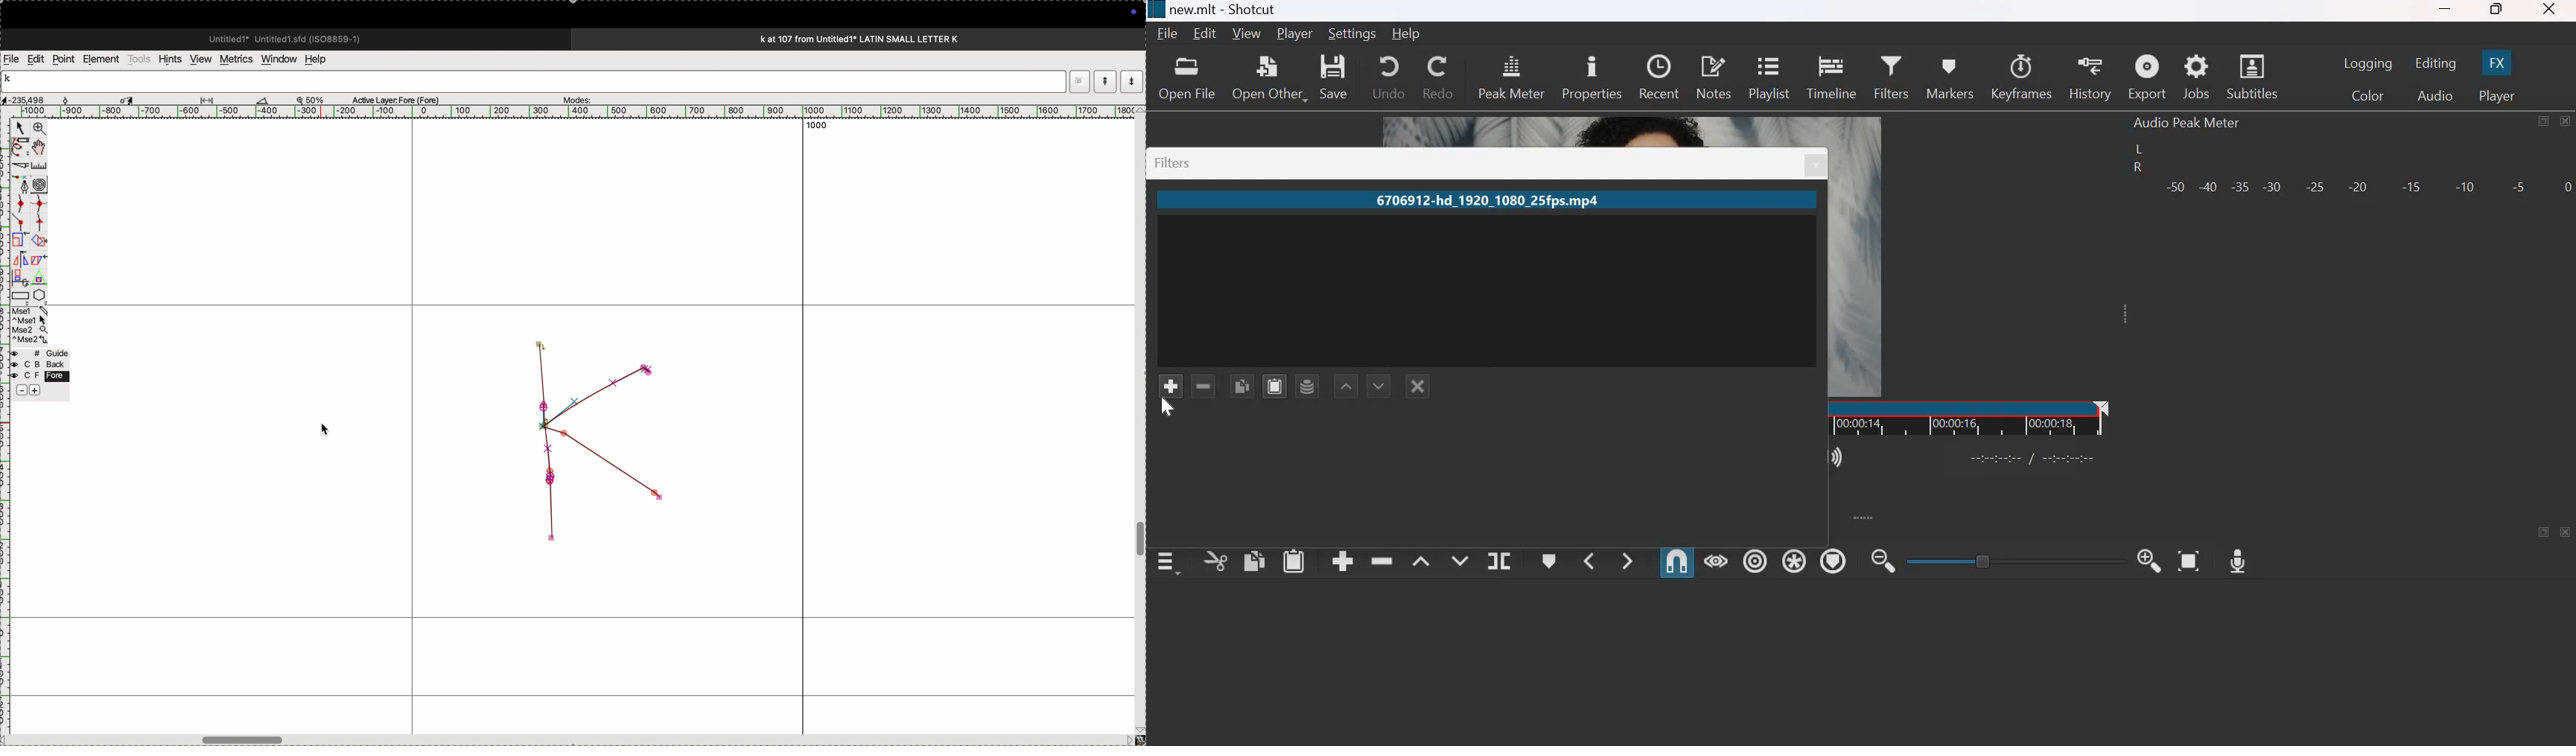 The image size is (2576, 756). Describe the element at coordinates (30, 212) in the screenshot. I see `spline` at that location.